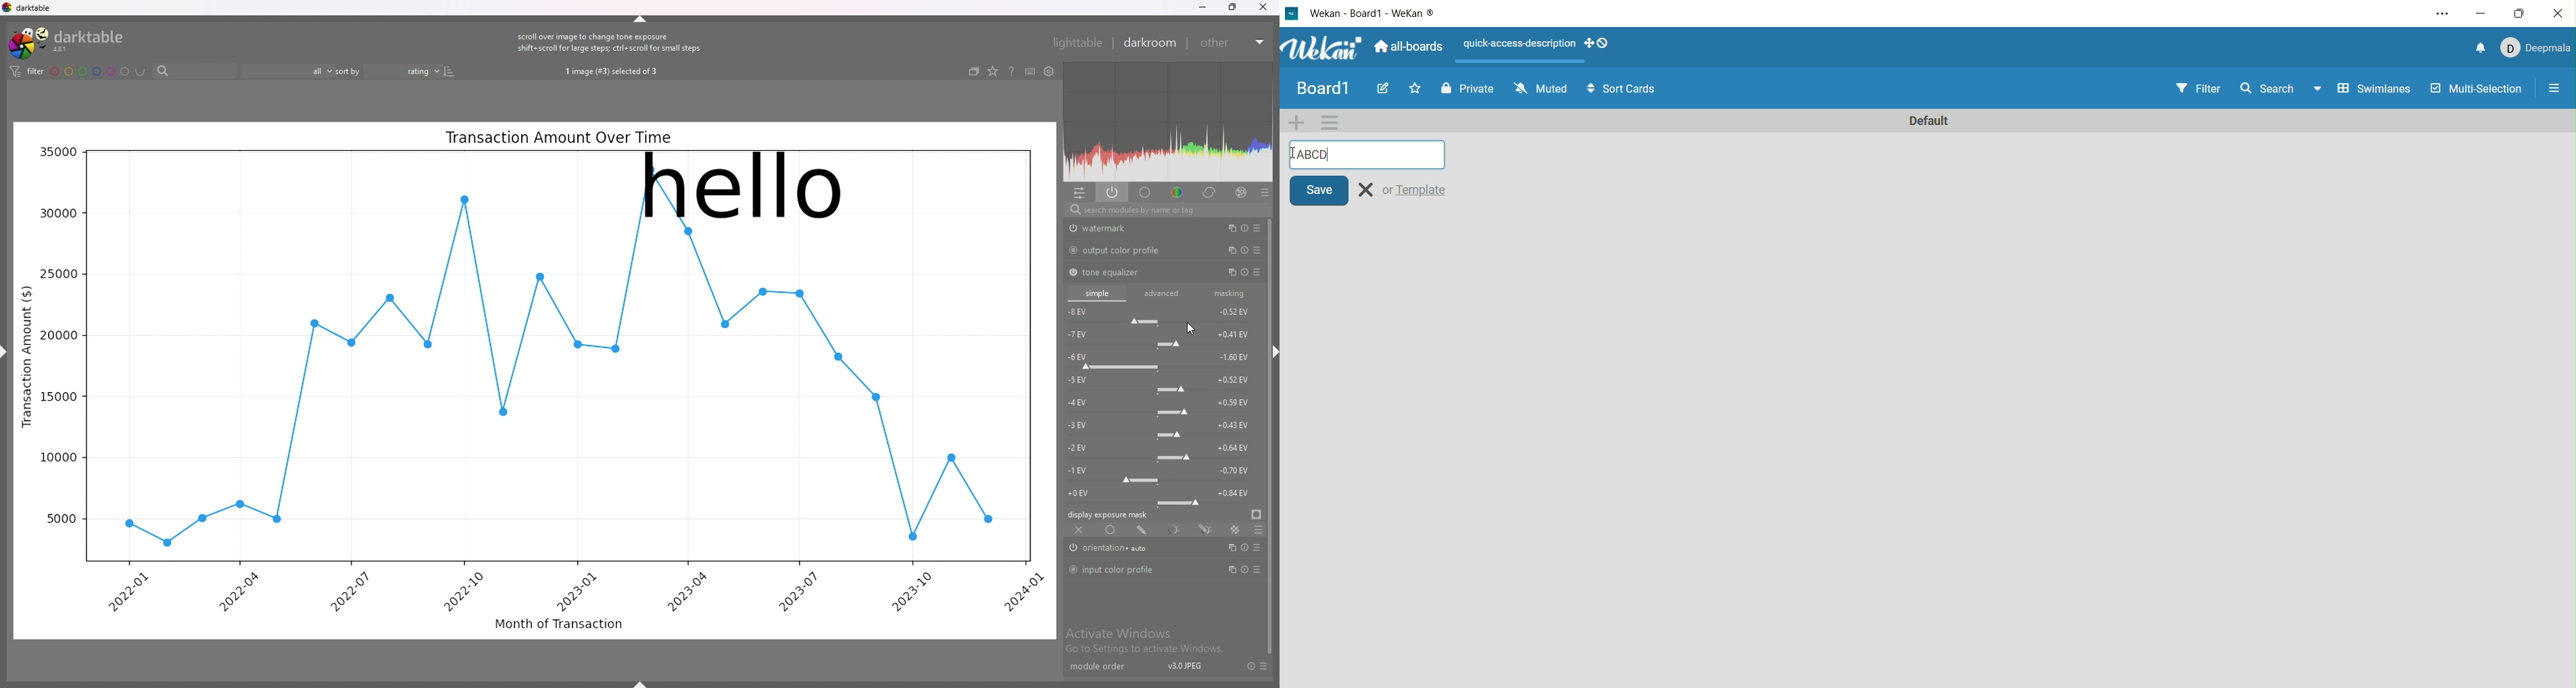 The width and height of the screenshot is (2576, 700). What do you see at coordinates (403, 71) in the screenshot?
I see `sort order` at bounding box center [403, 71].